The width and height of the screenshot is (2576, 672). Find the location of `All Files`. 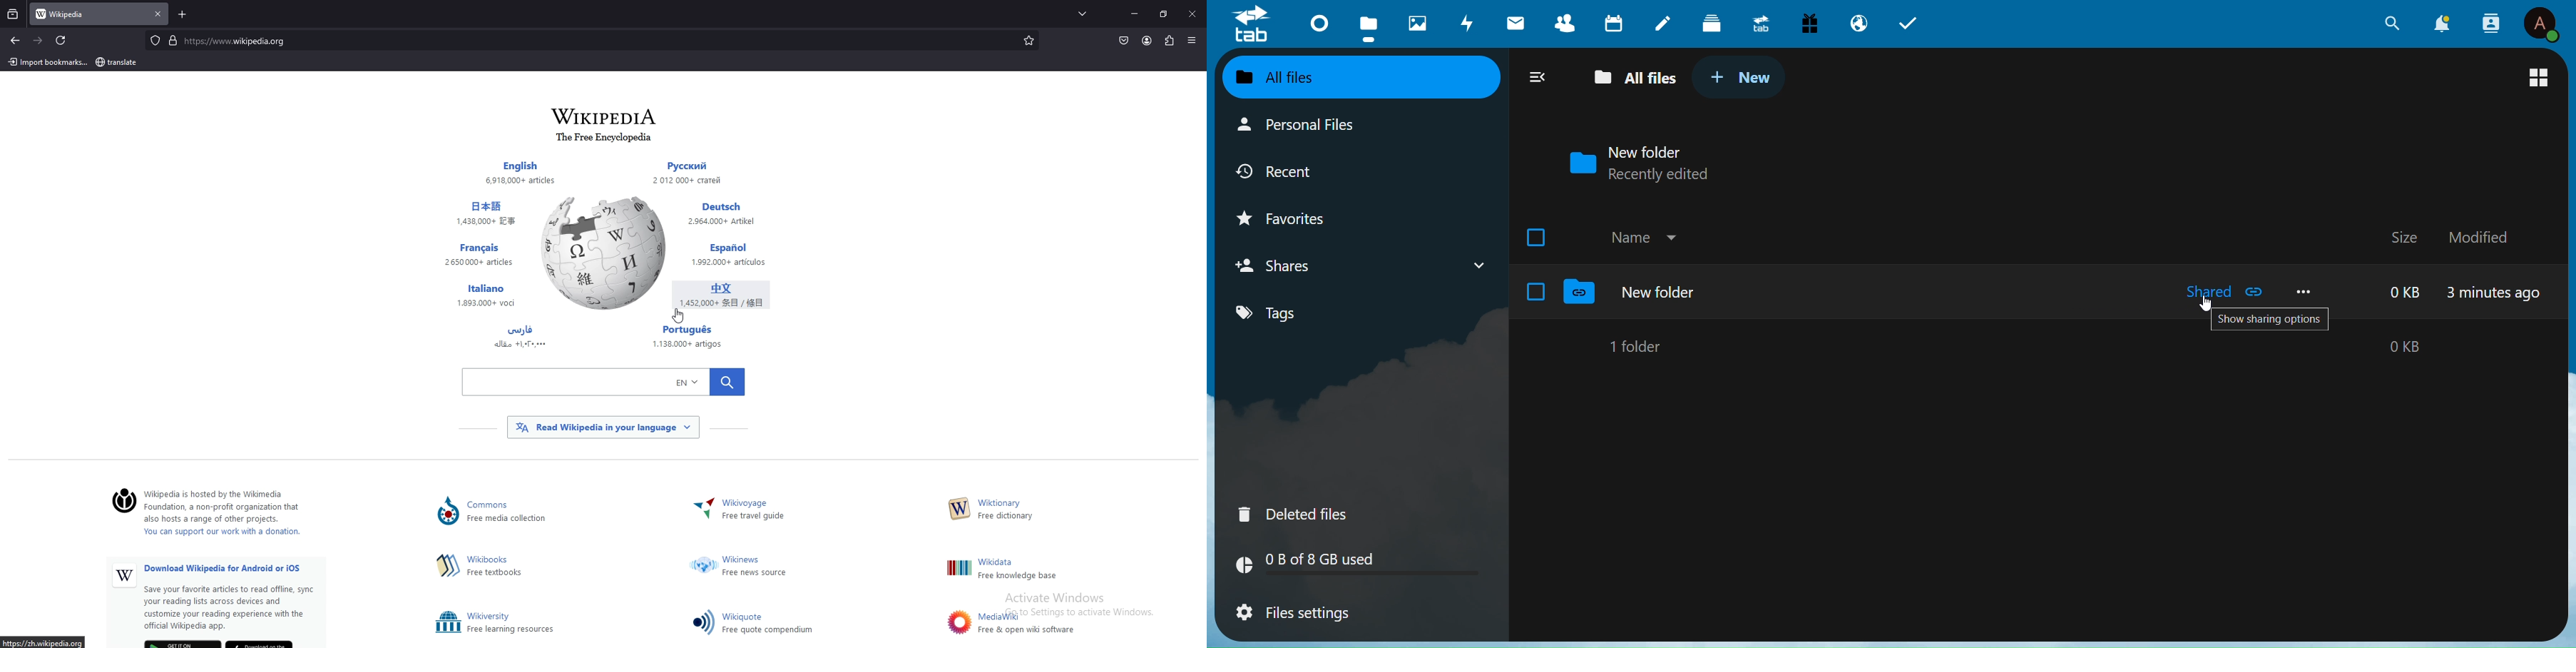

All Files is located at coordinates (1630, 79).